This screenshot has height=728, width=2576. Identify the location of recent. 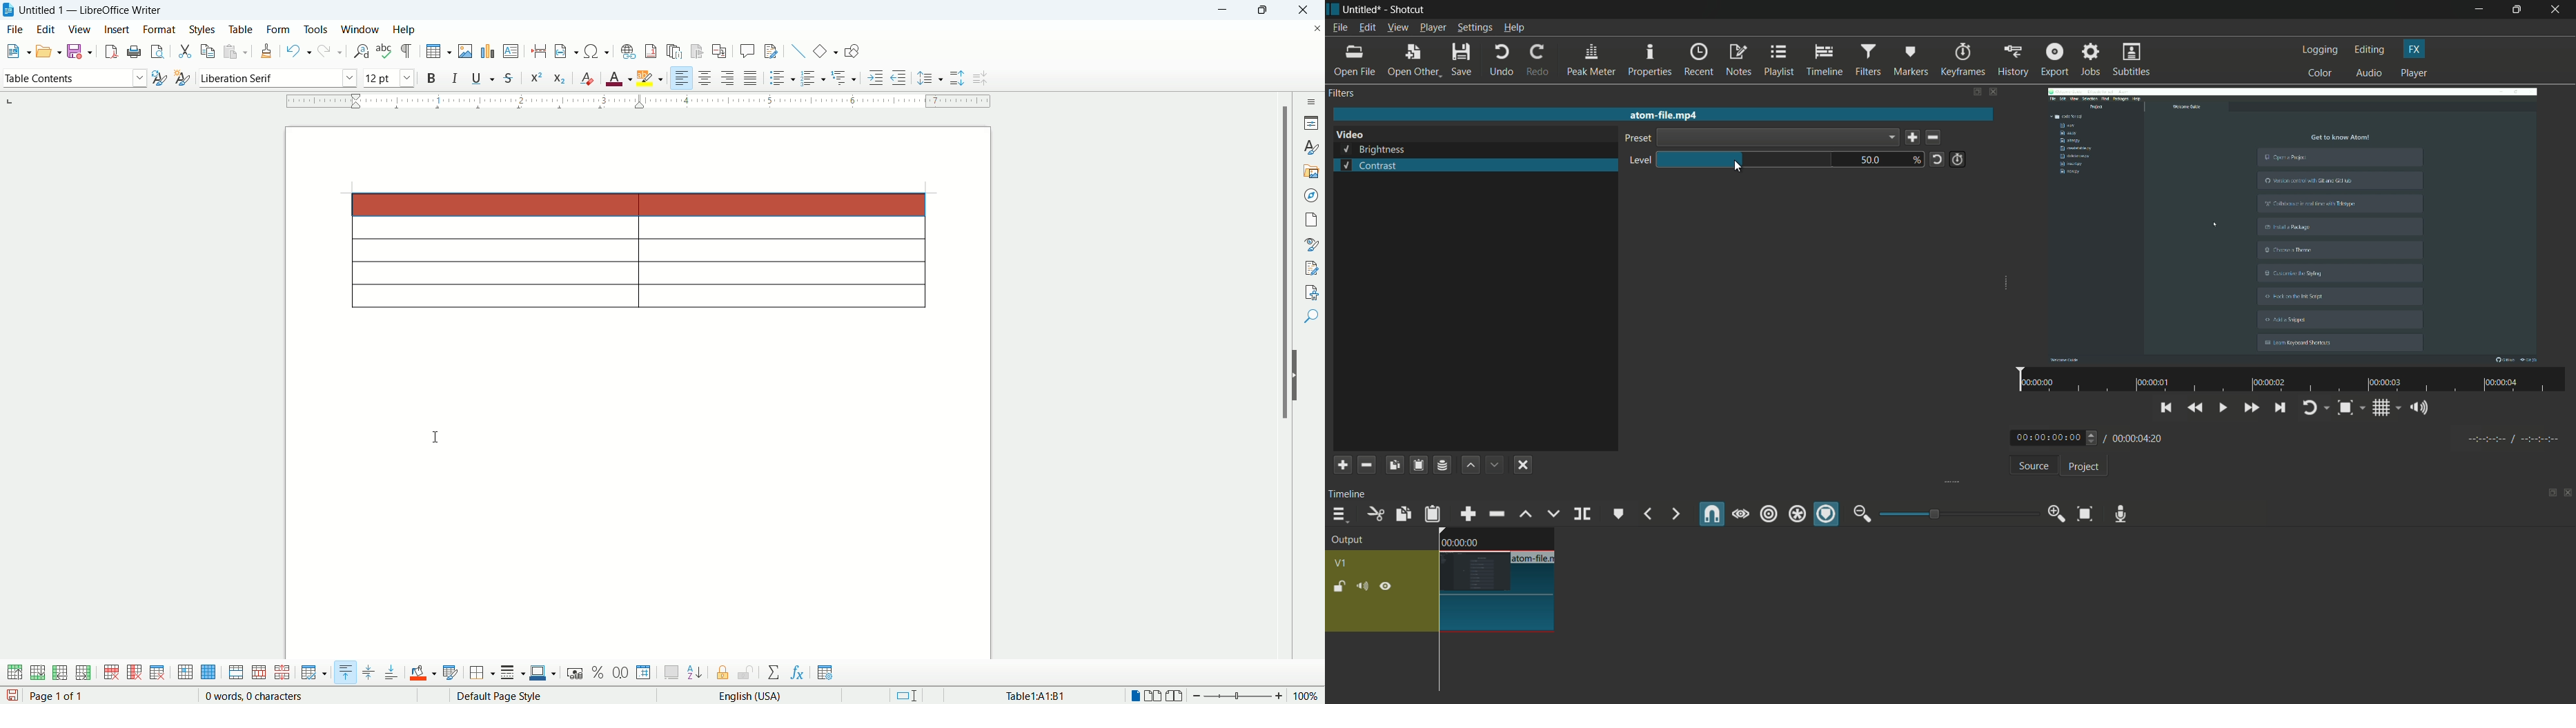
(1700, 59).